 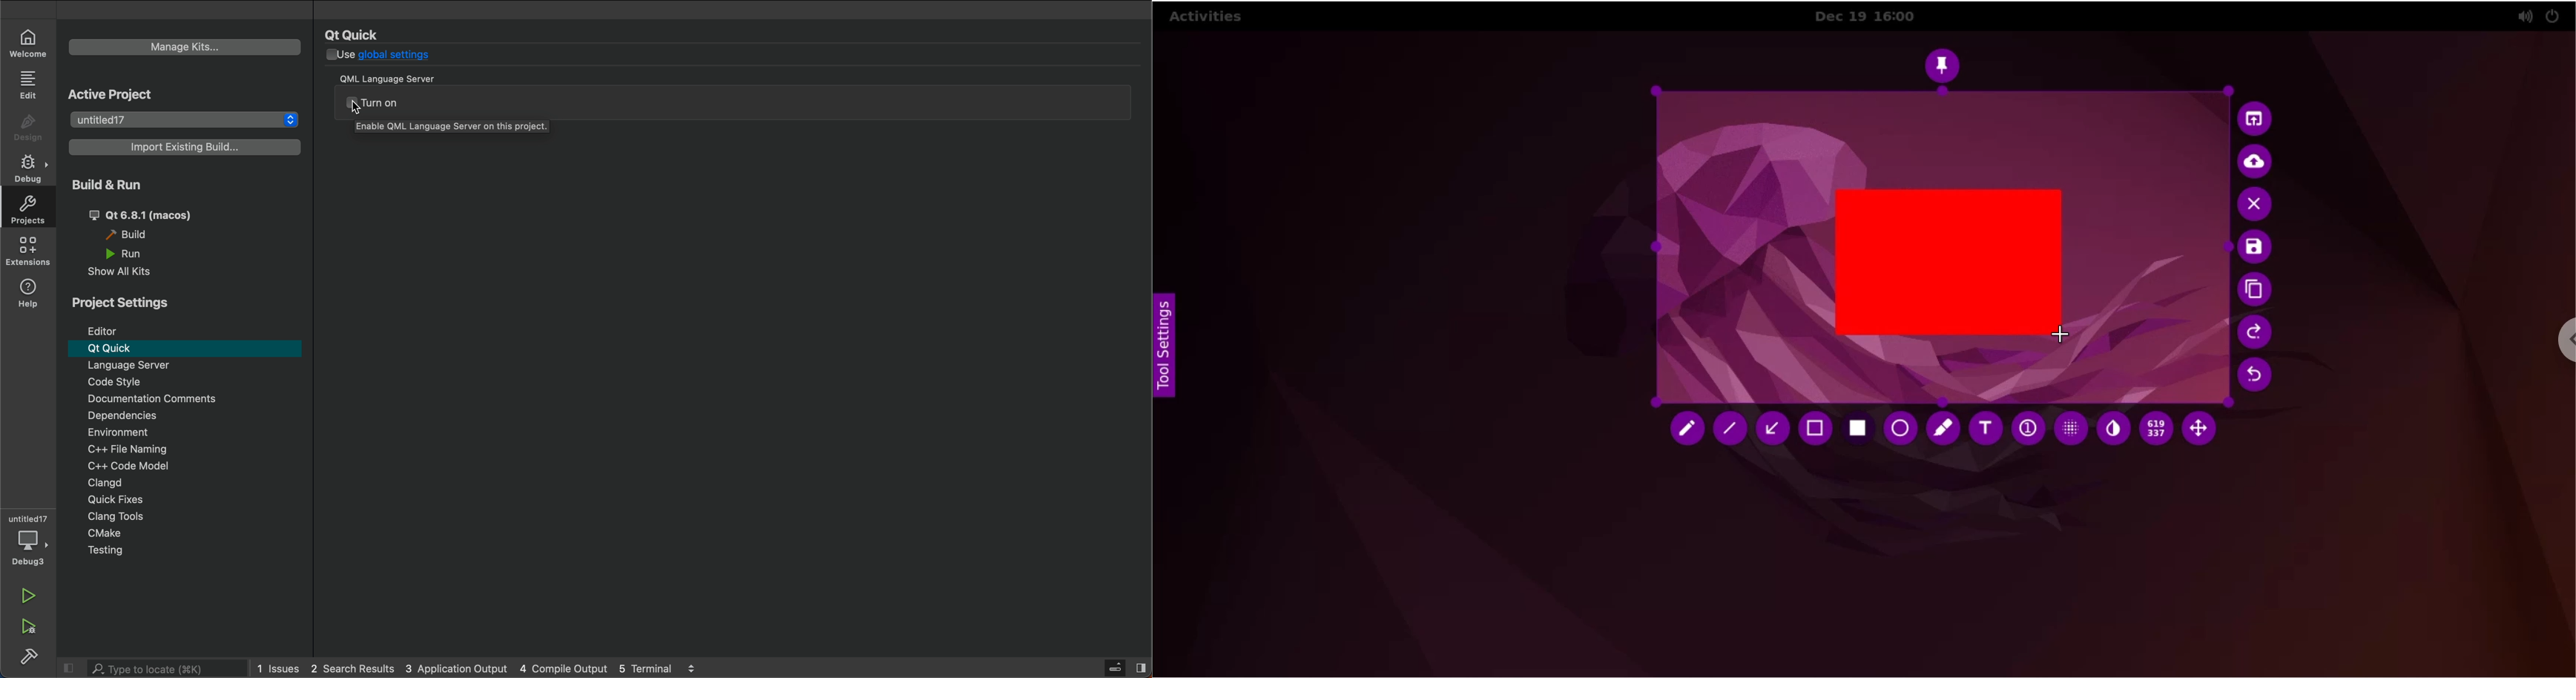 What do you see at coordinates (28, 211) in the screenshot?
I see `projects` at bounding box center [28, 211].